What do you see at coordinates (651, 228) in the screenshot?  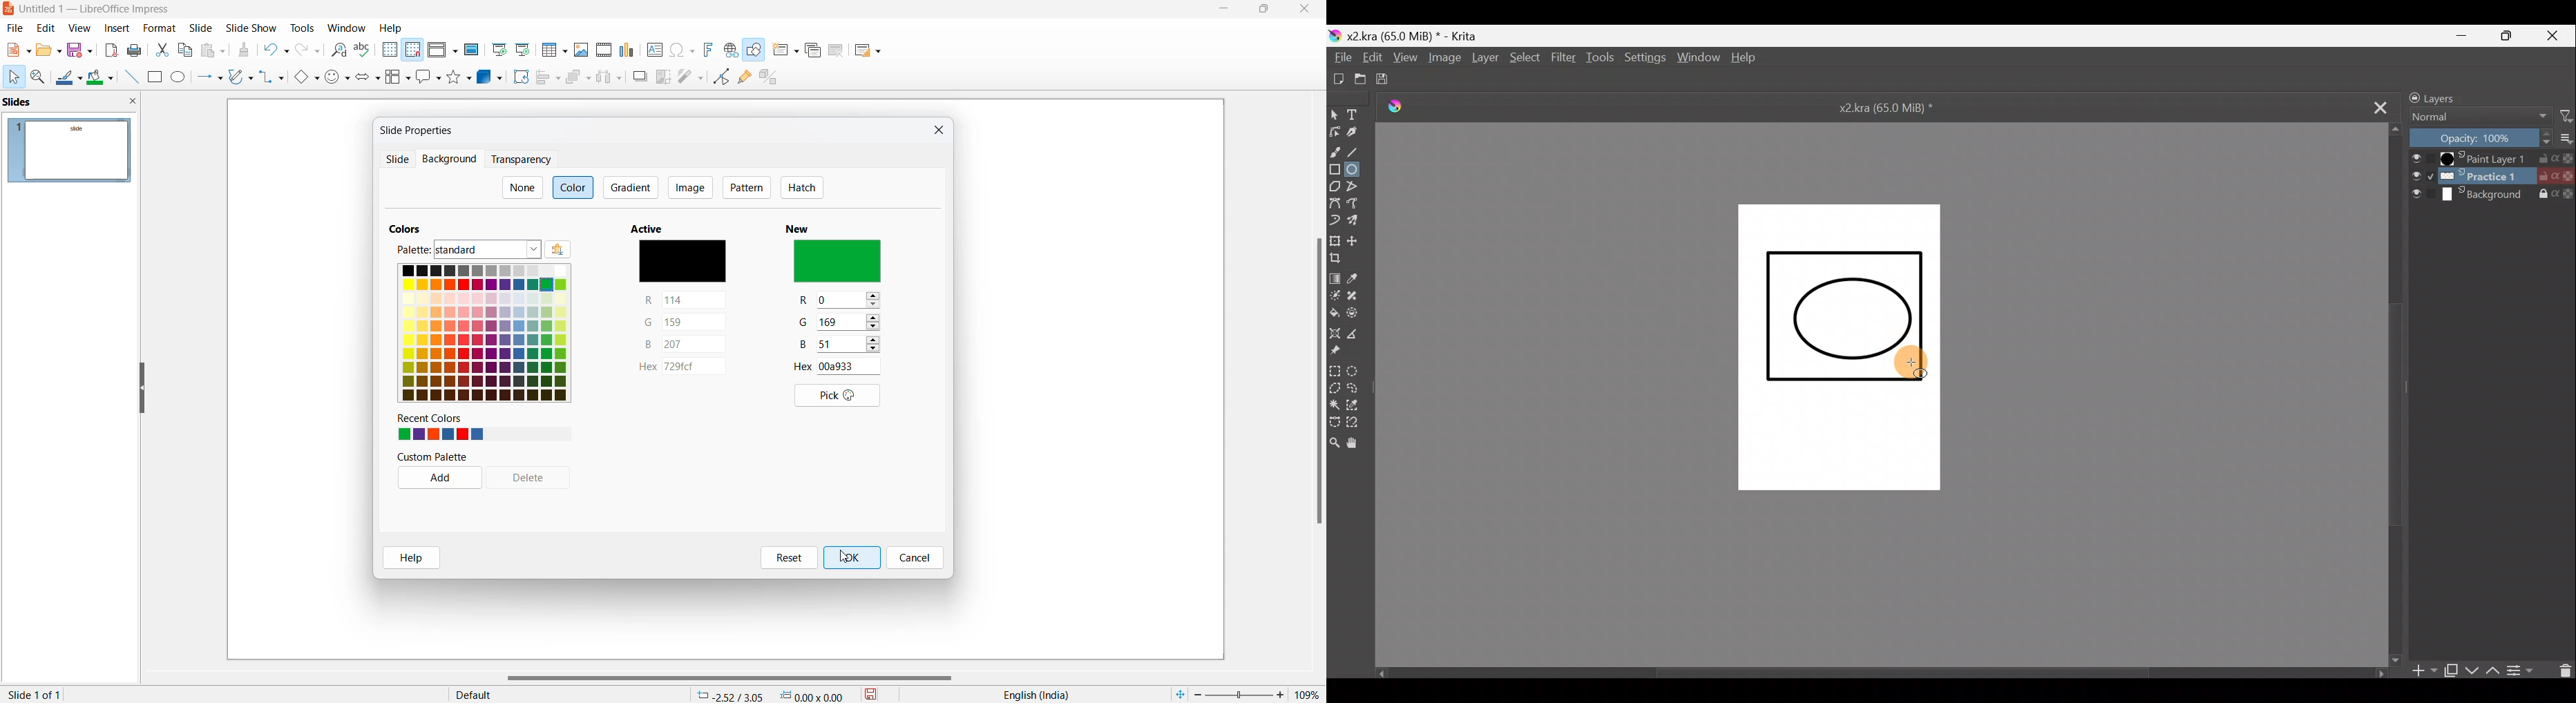 I see `active ` at bounding box center [651, 228].